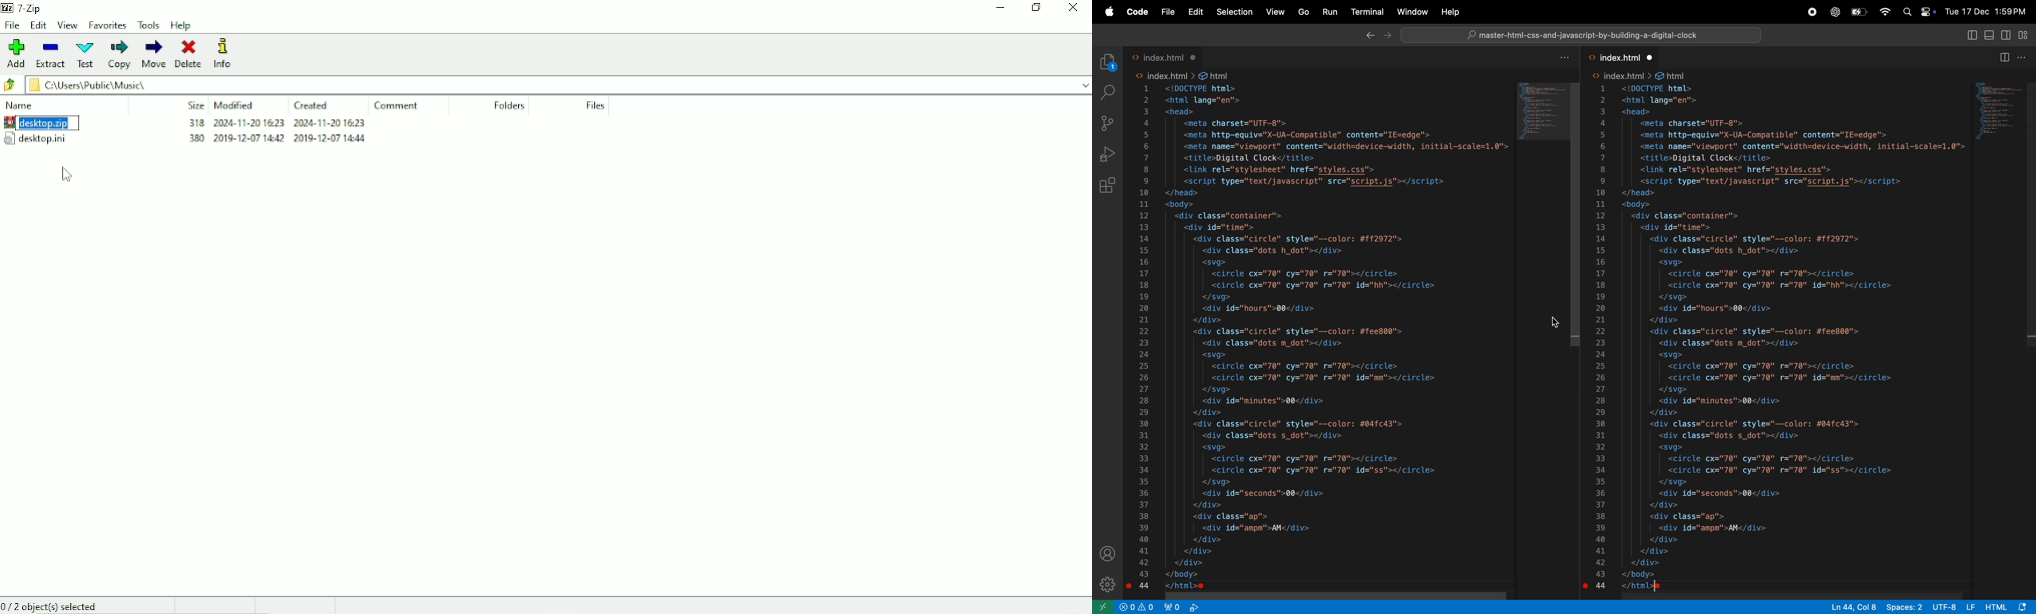  Describe the element at coordinates (596, 107) in the screenshot. I see `Files` at that location.